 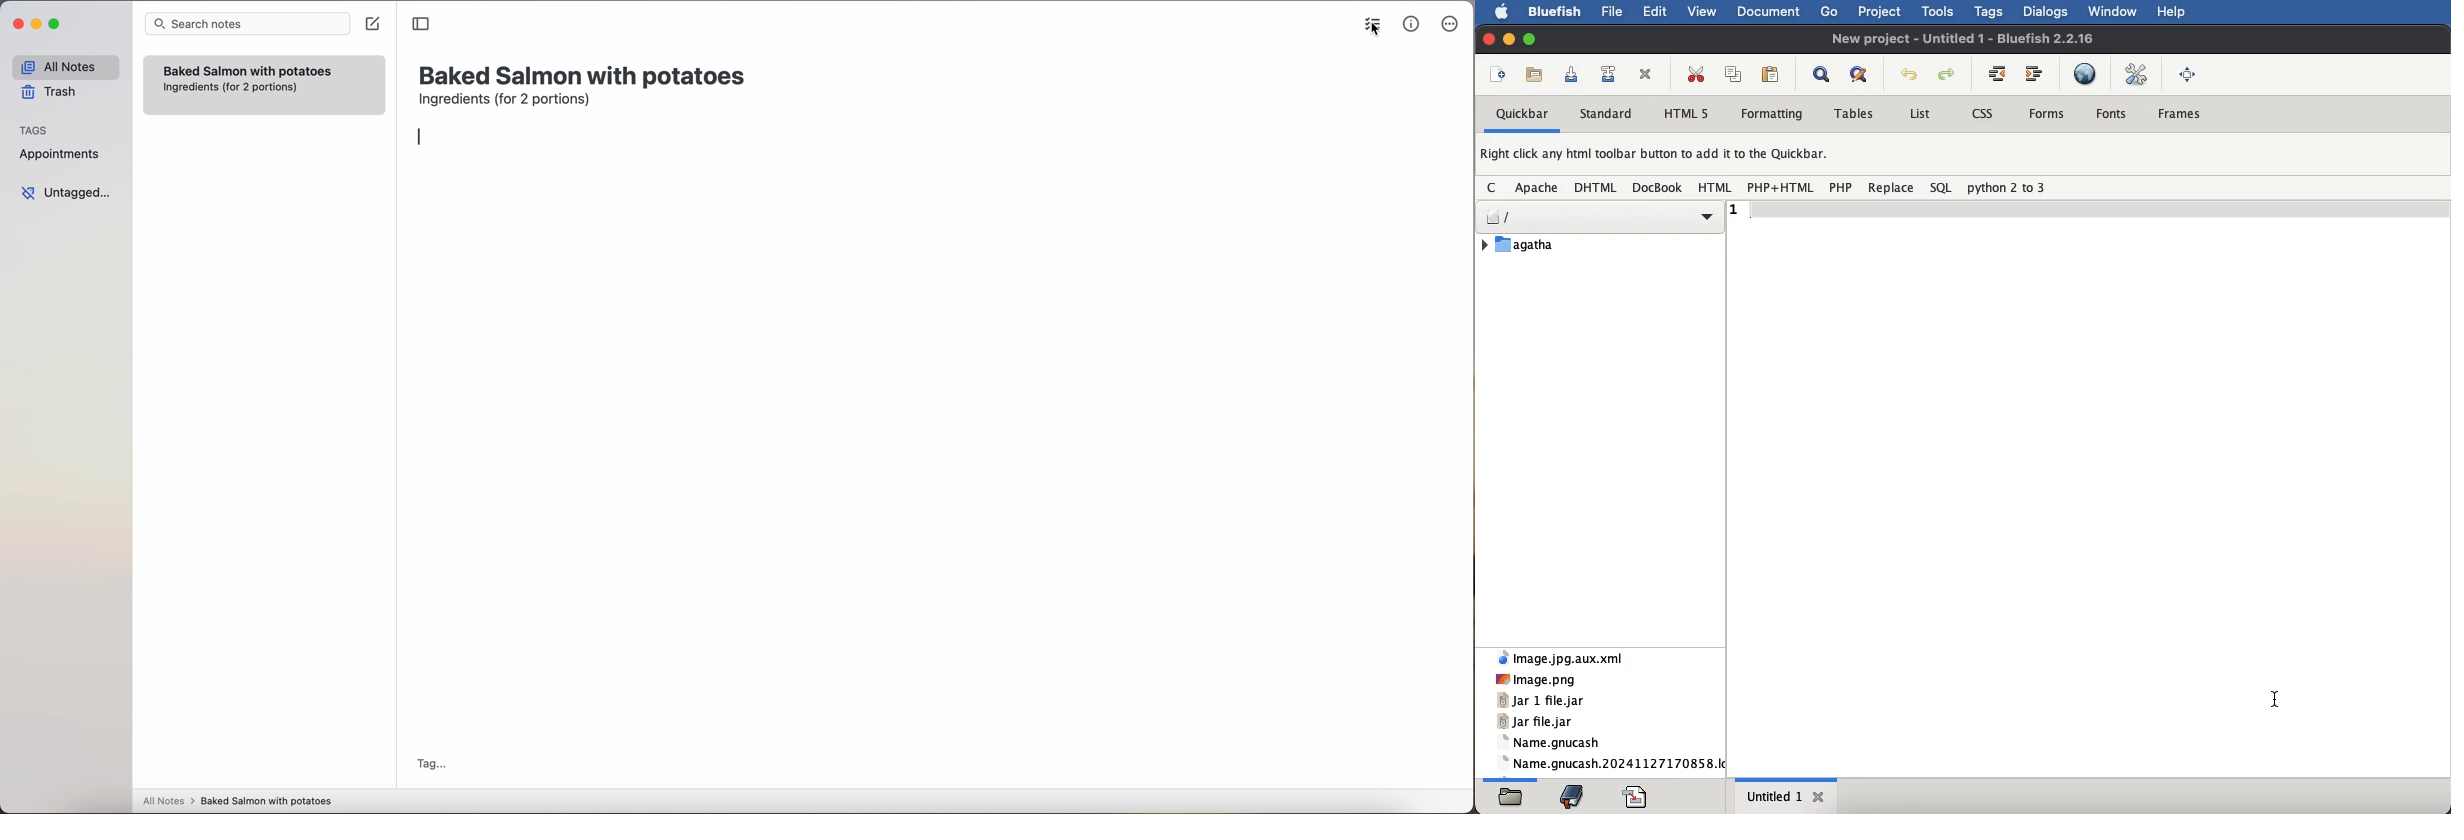 I want to click on copy, so click(x=1736, y=75).